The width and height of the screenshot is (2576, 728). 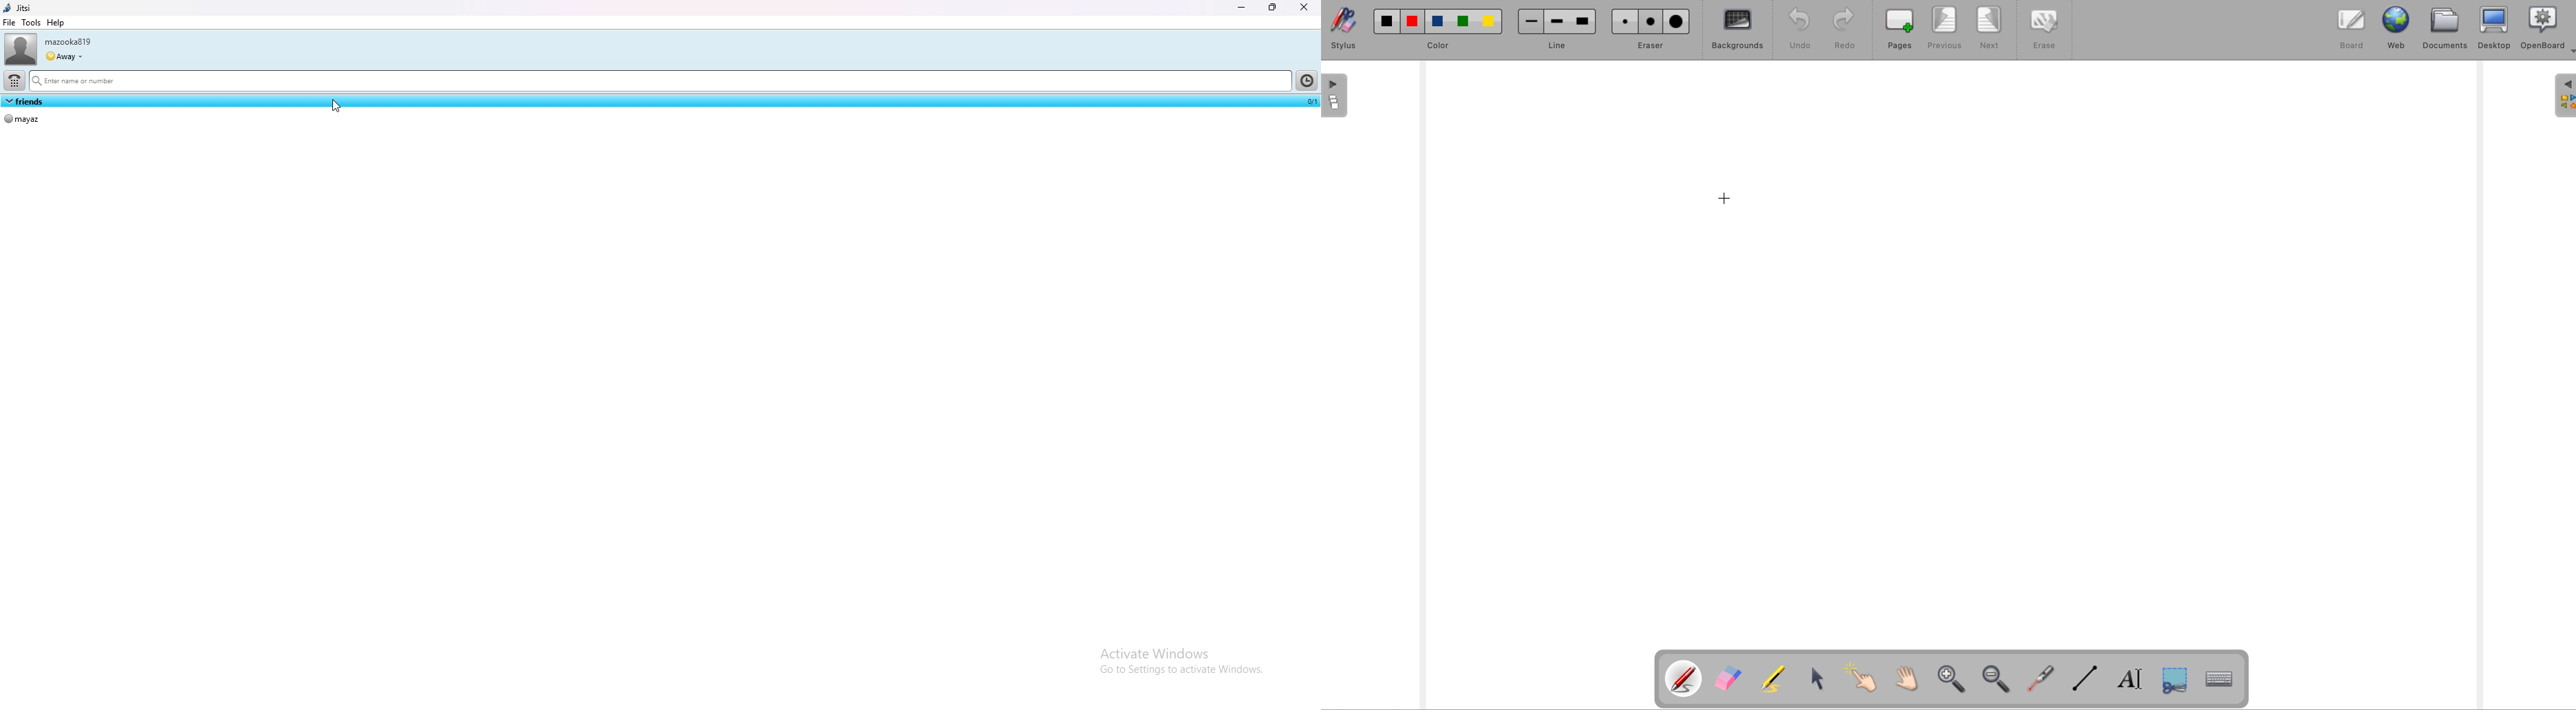 What do you see at coordinates (1861, 679) in the screenshot?
I see `interact with items` at bounding box center [1861, 679].